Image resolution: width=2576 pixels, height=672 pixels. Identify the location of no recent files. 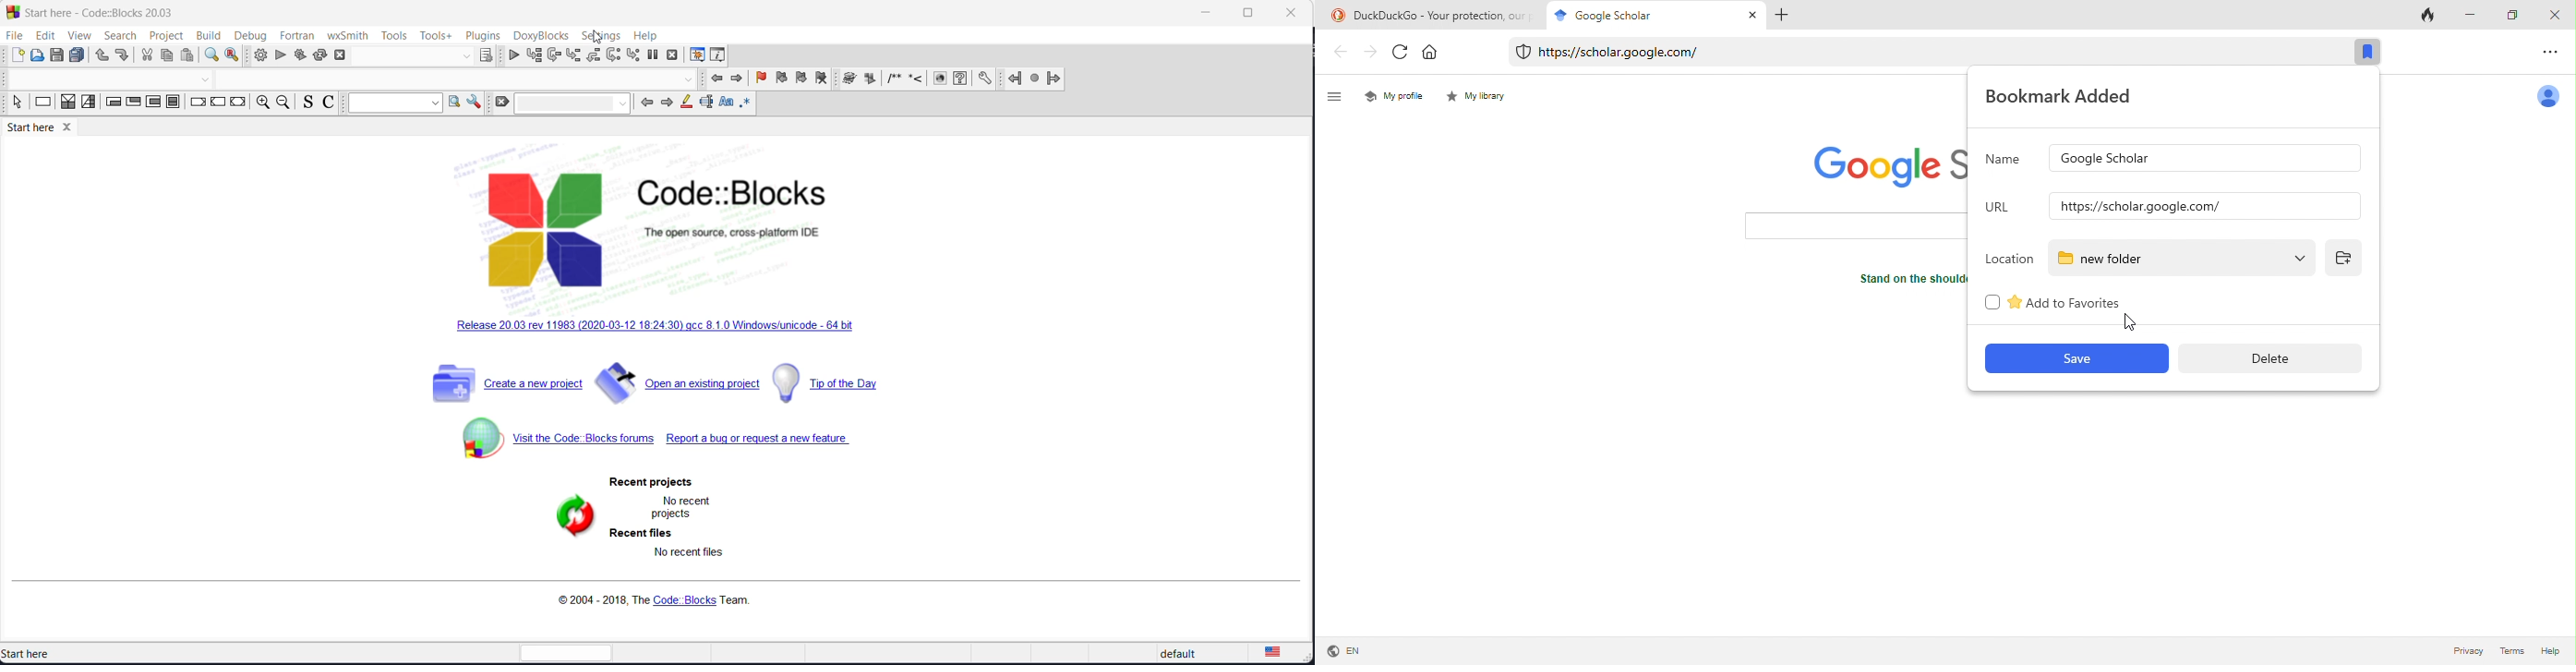
(692, 552).